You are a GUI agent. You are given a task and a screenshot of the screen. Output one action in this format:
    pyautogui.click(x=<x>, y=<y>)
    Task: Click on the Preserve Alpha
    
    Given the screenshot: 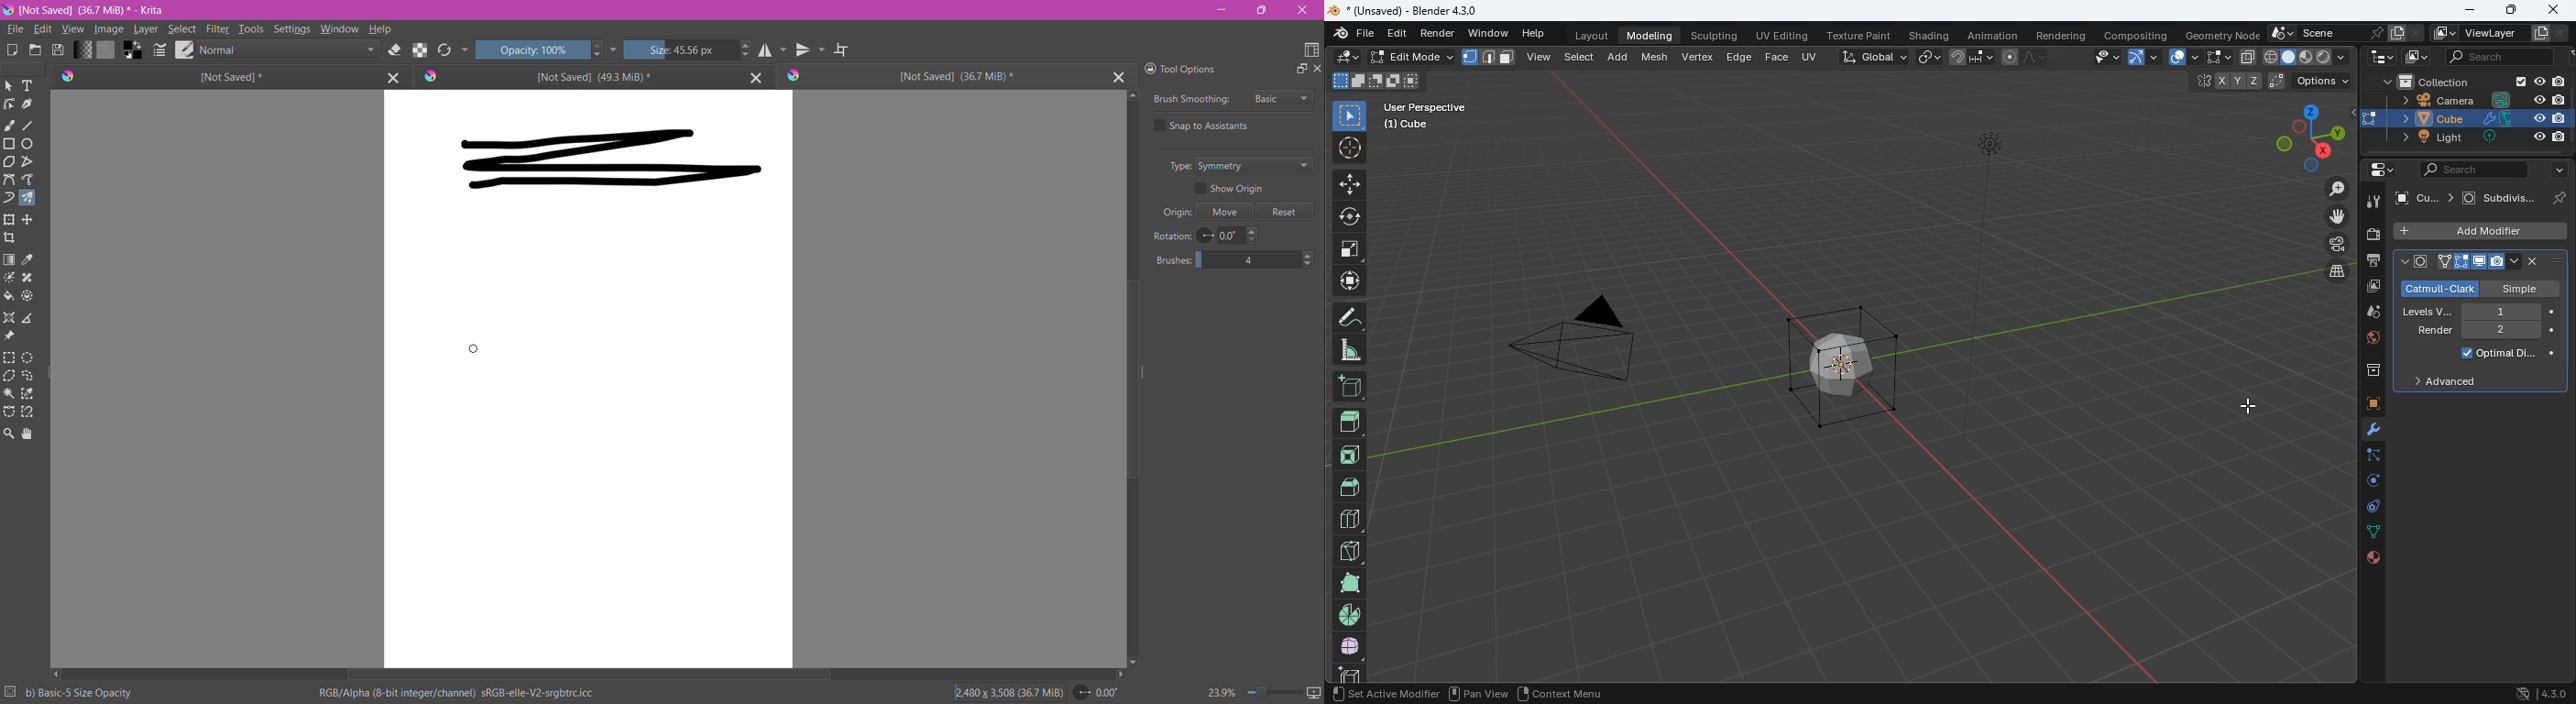 What is the action you would take?
    pyautogui.click(x=418, y=49)
    